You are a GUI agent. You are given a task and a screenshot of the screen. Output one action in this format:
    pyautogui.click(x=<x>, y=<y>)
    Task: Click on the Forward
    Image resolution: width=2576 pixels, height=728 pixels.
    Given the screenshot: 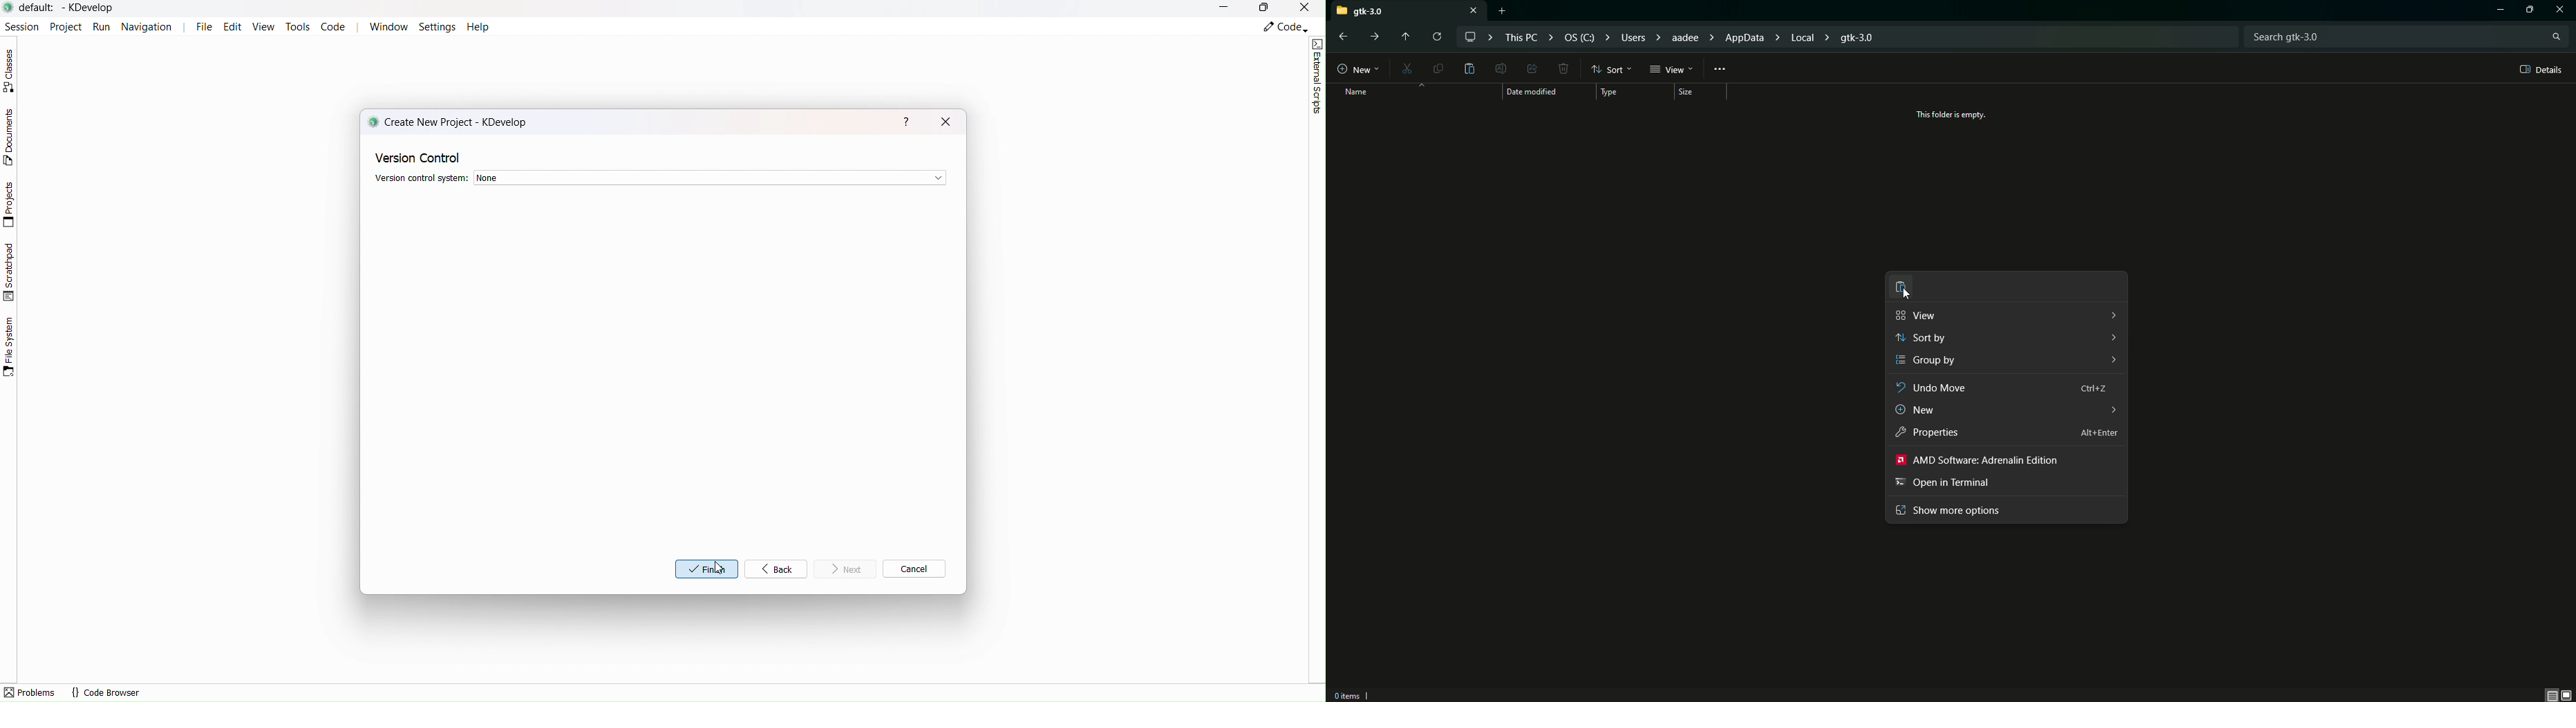 What is the action you would take?
    pyautogui.click(x=1376, y=38)
    